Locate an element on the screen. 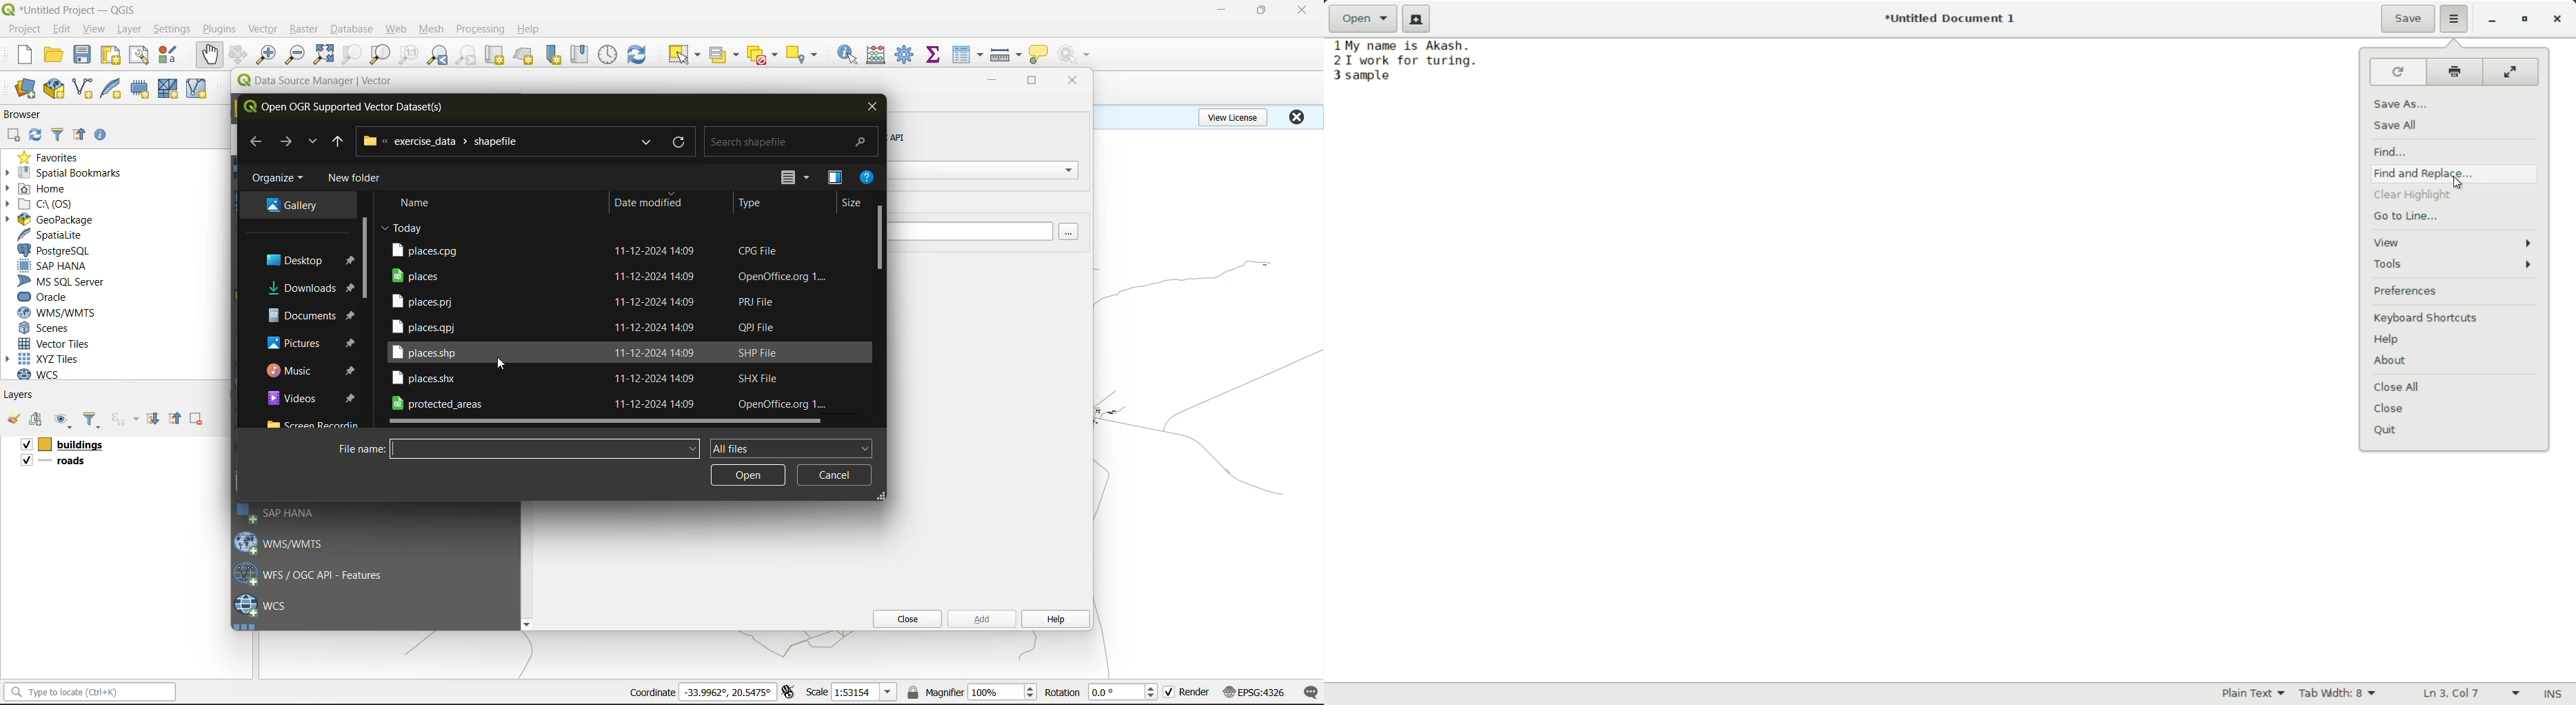 The width and height of the screenshot is (2576, 728). 3 sample is located at coordinates (1362, 76).